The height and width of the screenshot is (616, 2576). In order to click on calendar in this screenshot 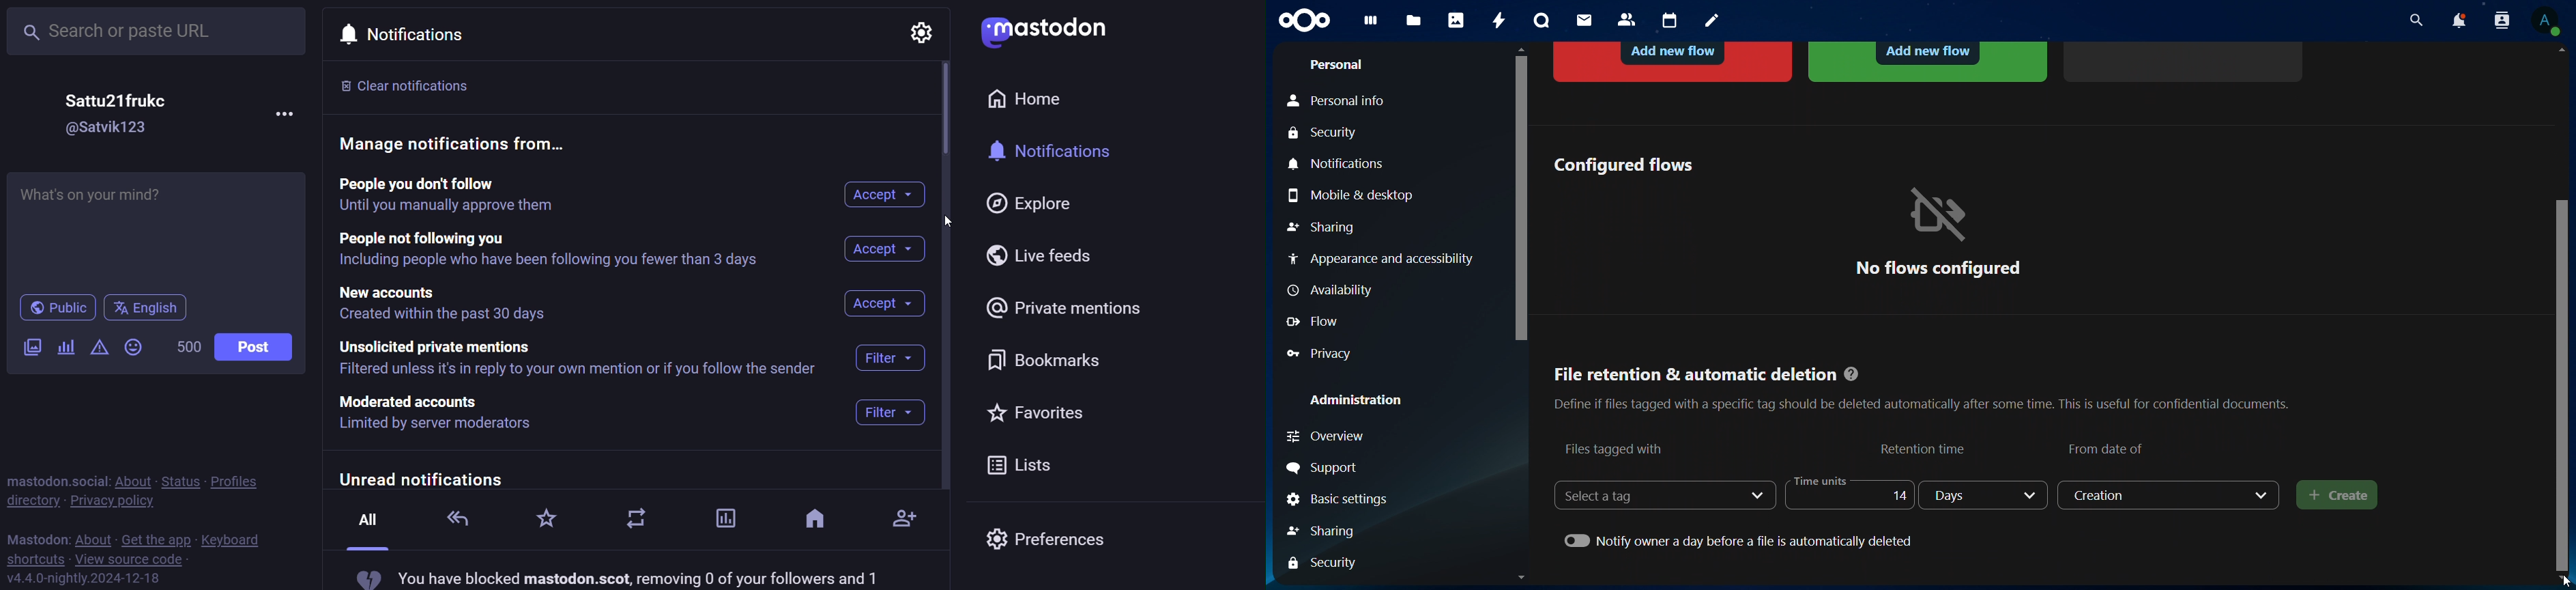, I will do `click(1670, 21)`.